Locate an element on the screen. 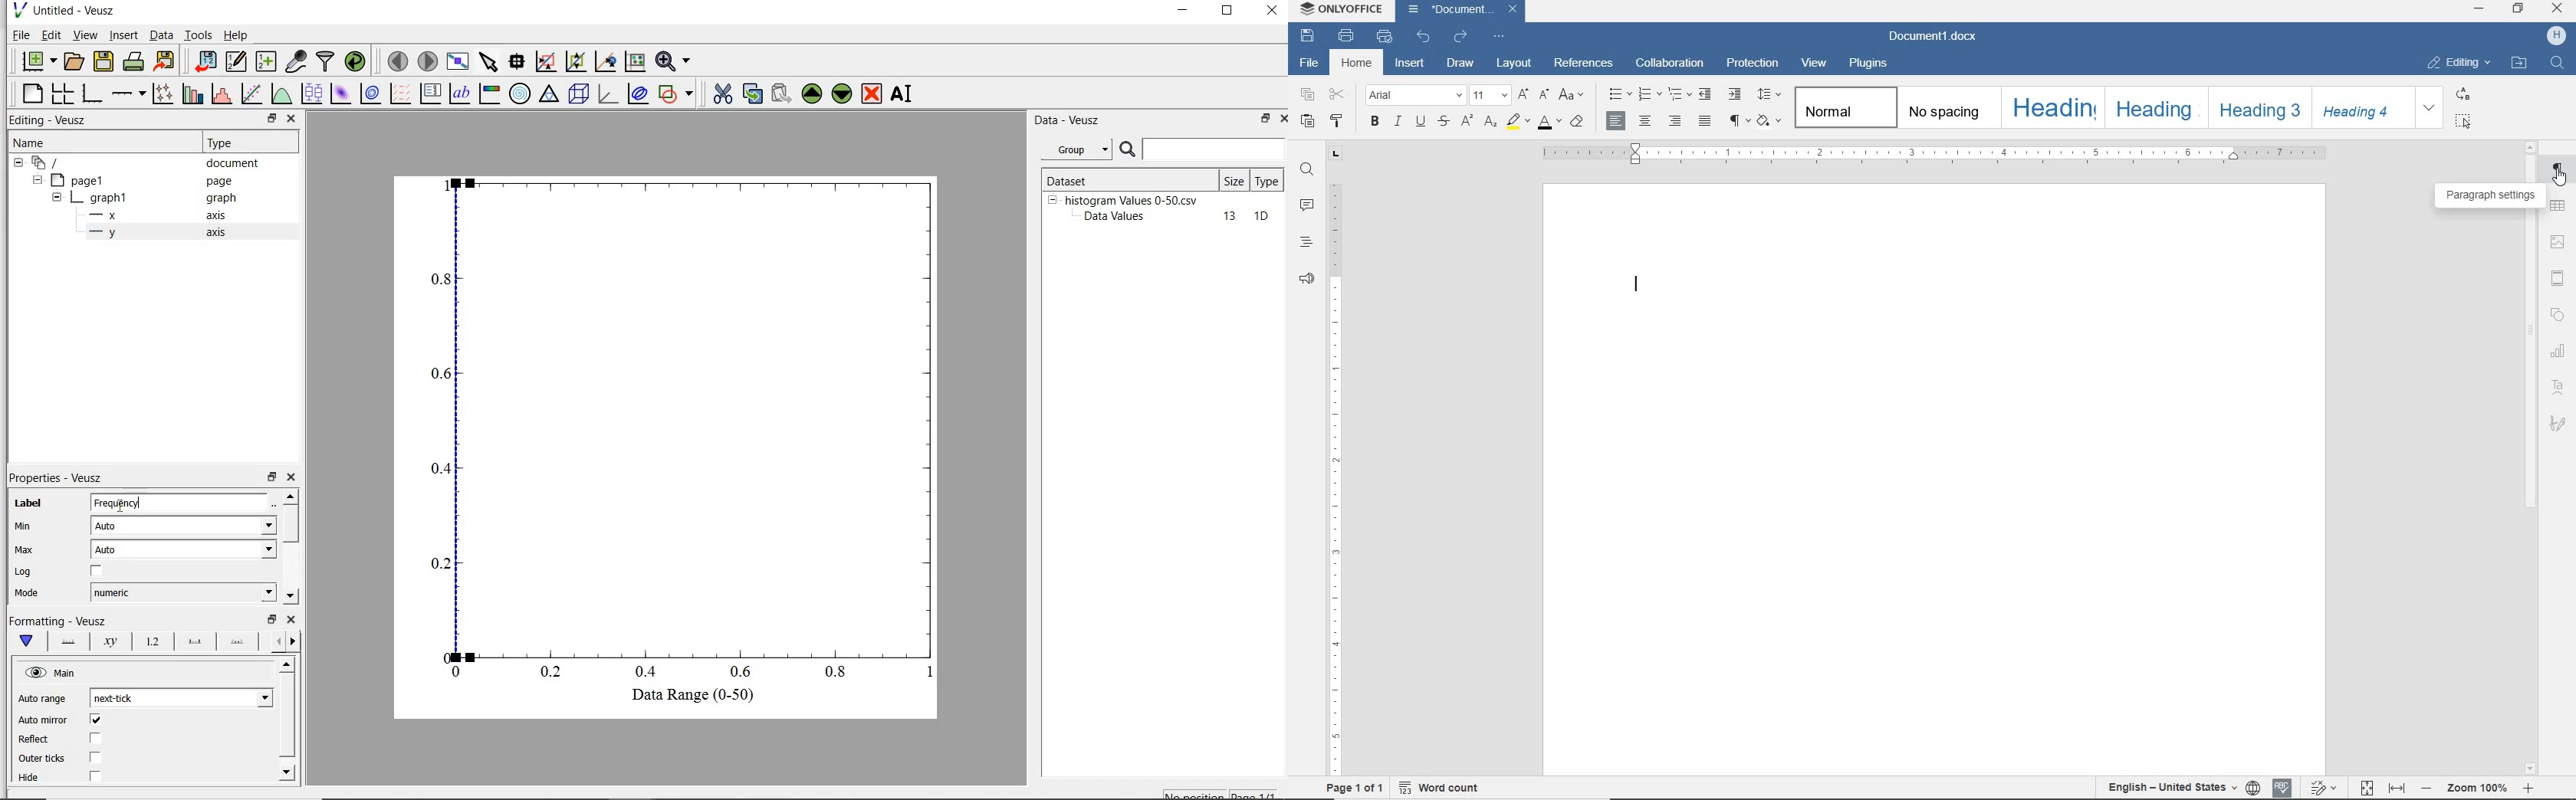 This screenshot has height=812, width=2576. Document1.docx(document name) is located at coordinates (1939, 37).